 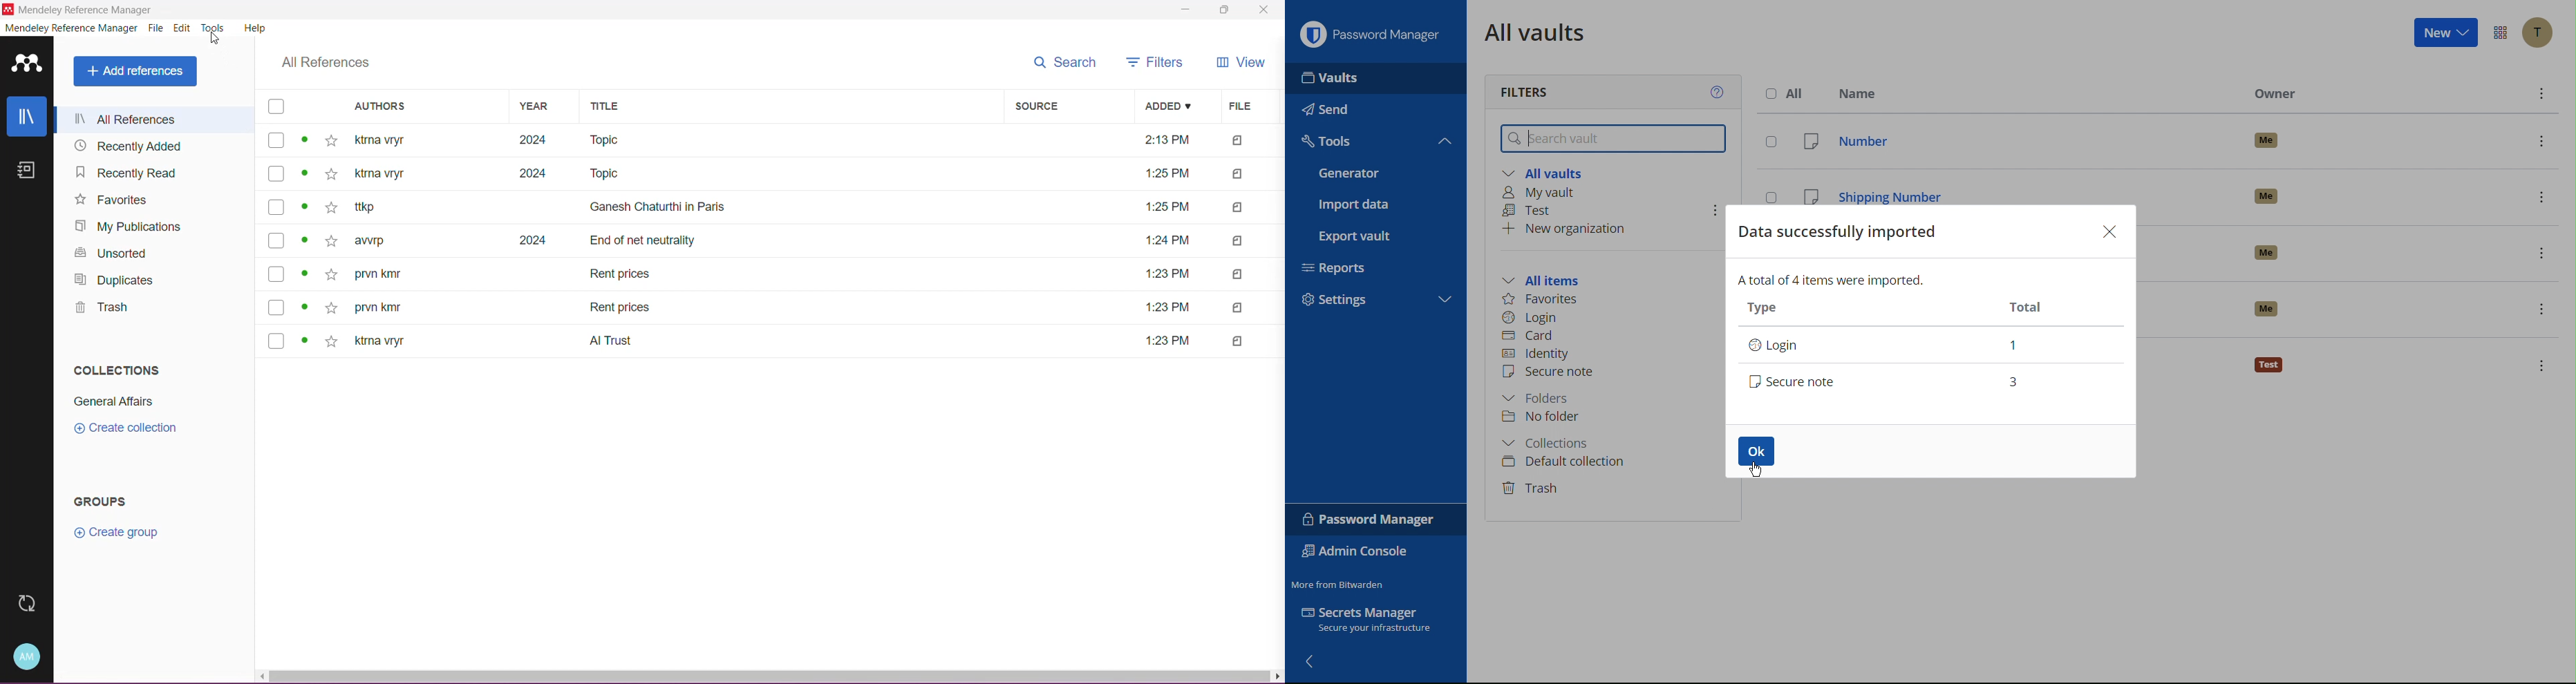 I want to click on Password Manager, so click(x=1371, y=520).